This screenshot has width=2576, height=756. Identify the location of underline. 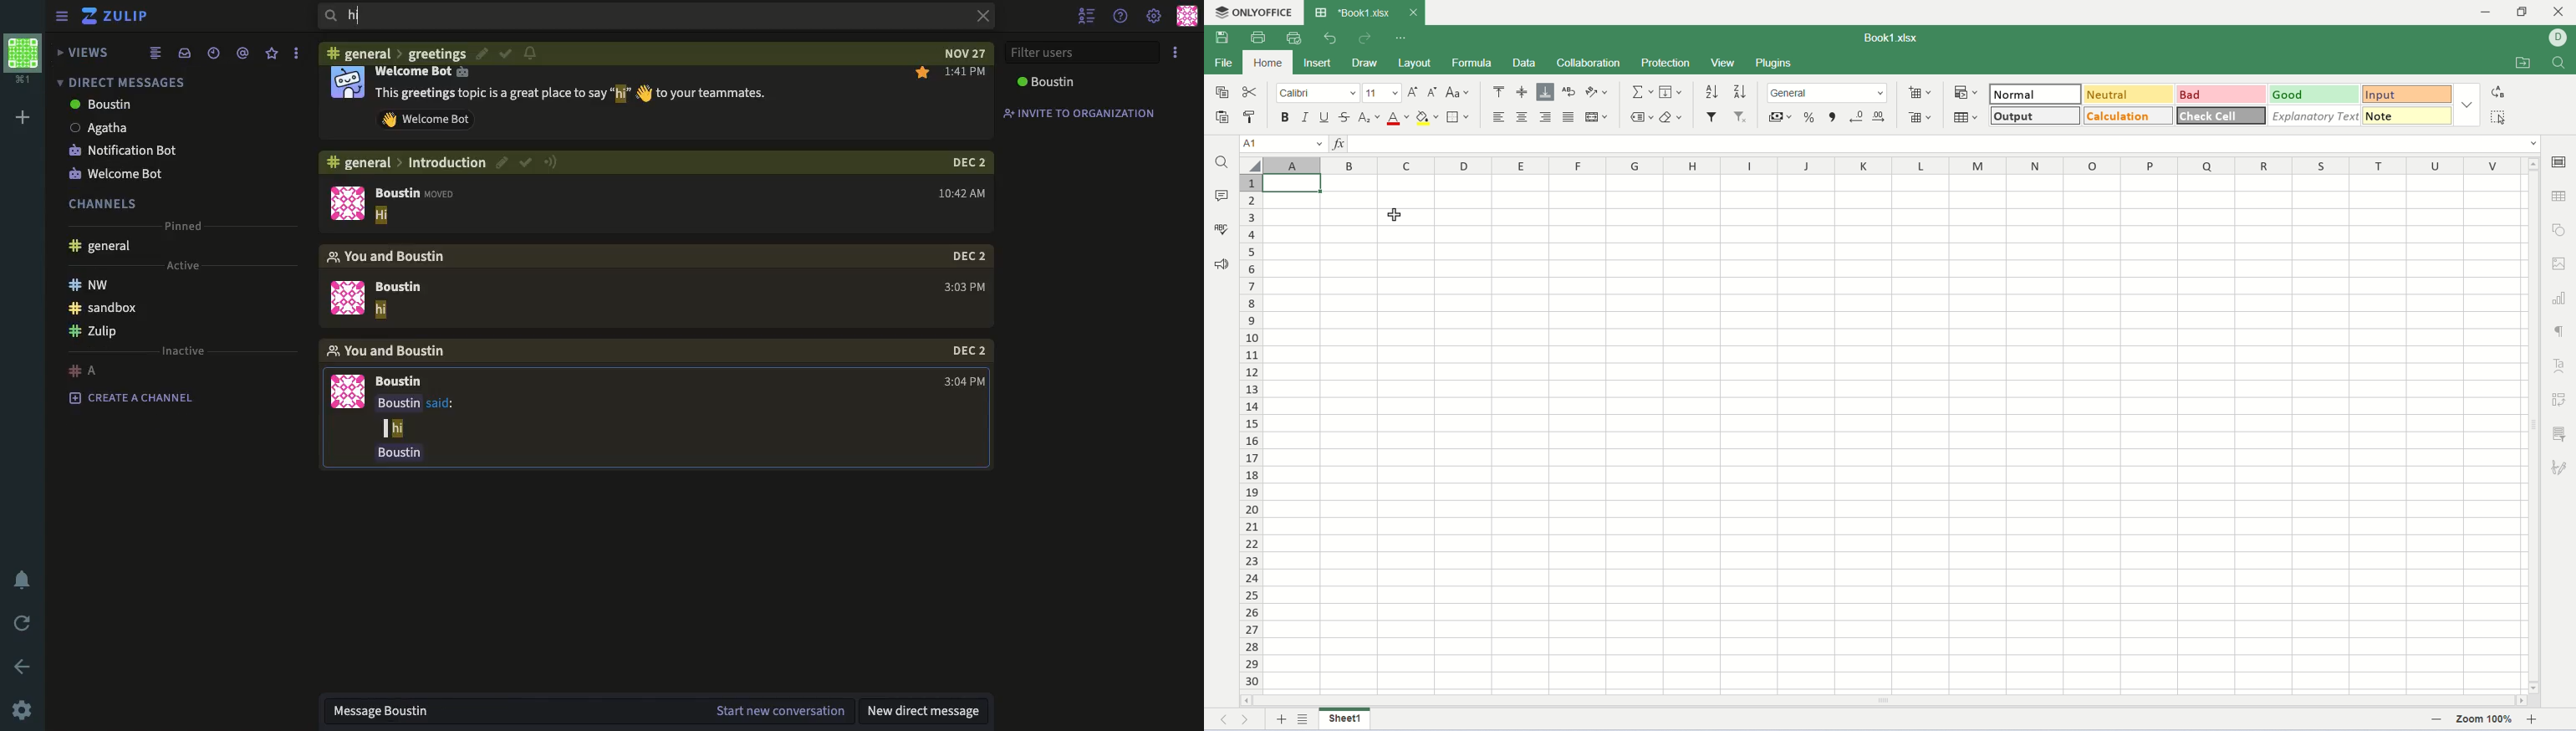
(1323, 116).